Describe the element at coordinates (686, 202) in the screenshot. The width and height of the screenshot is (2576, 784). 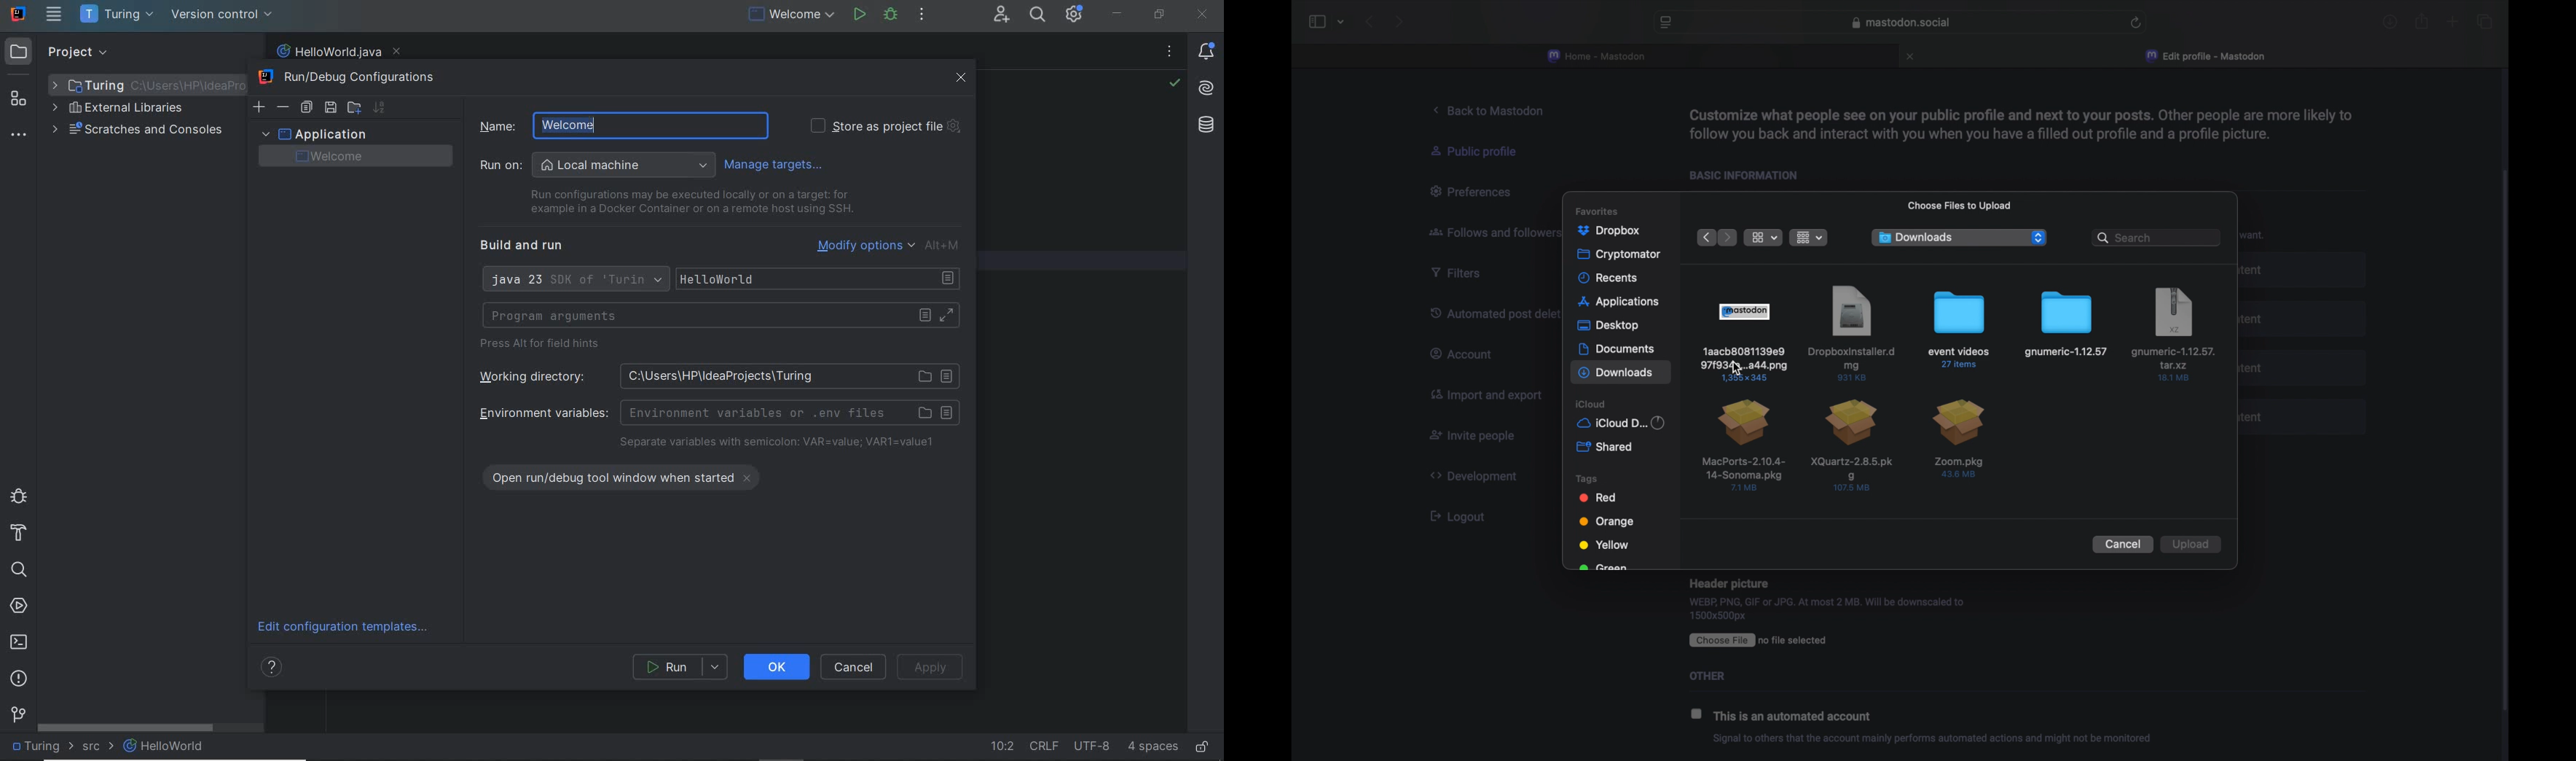
I see `run configurations may be executes` at that location.